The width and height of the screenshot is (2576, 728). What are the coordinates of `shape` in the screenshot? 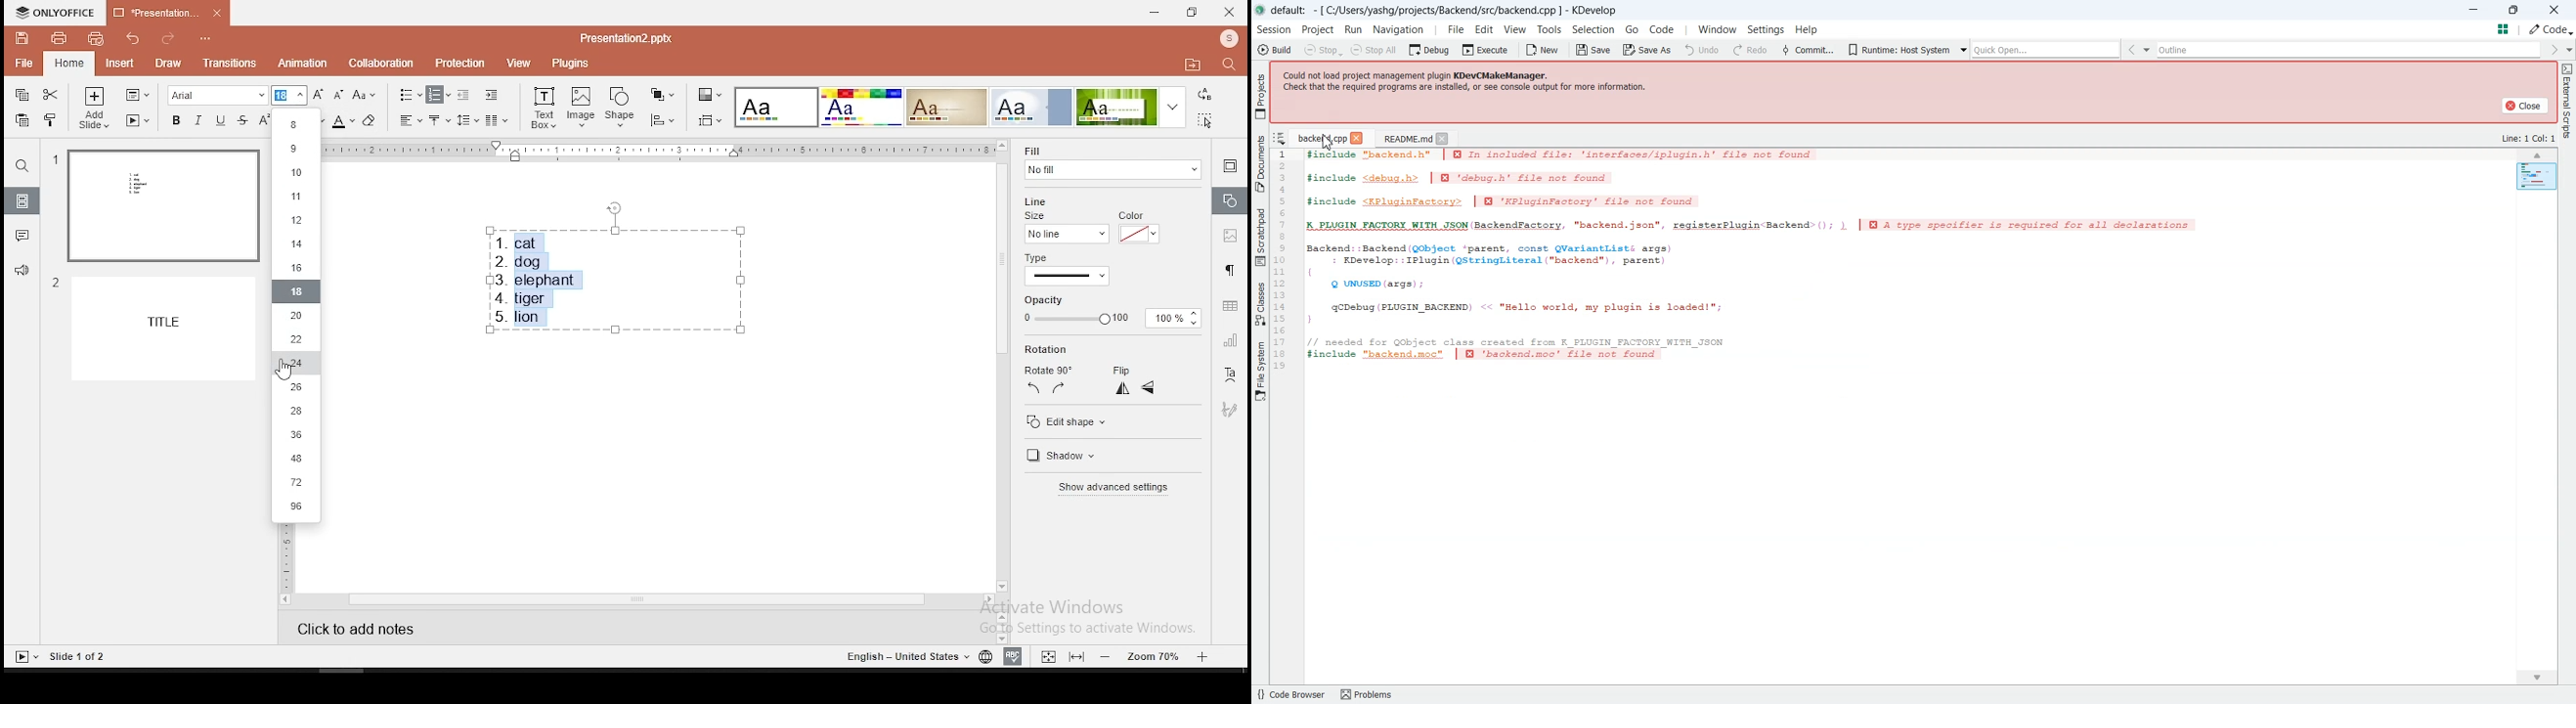 It's located at (621, 108).